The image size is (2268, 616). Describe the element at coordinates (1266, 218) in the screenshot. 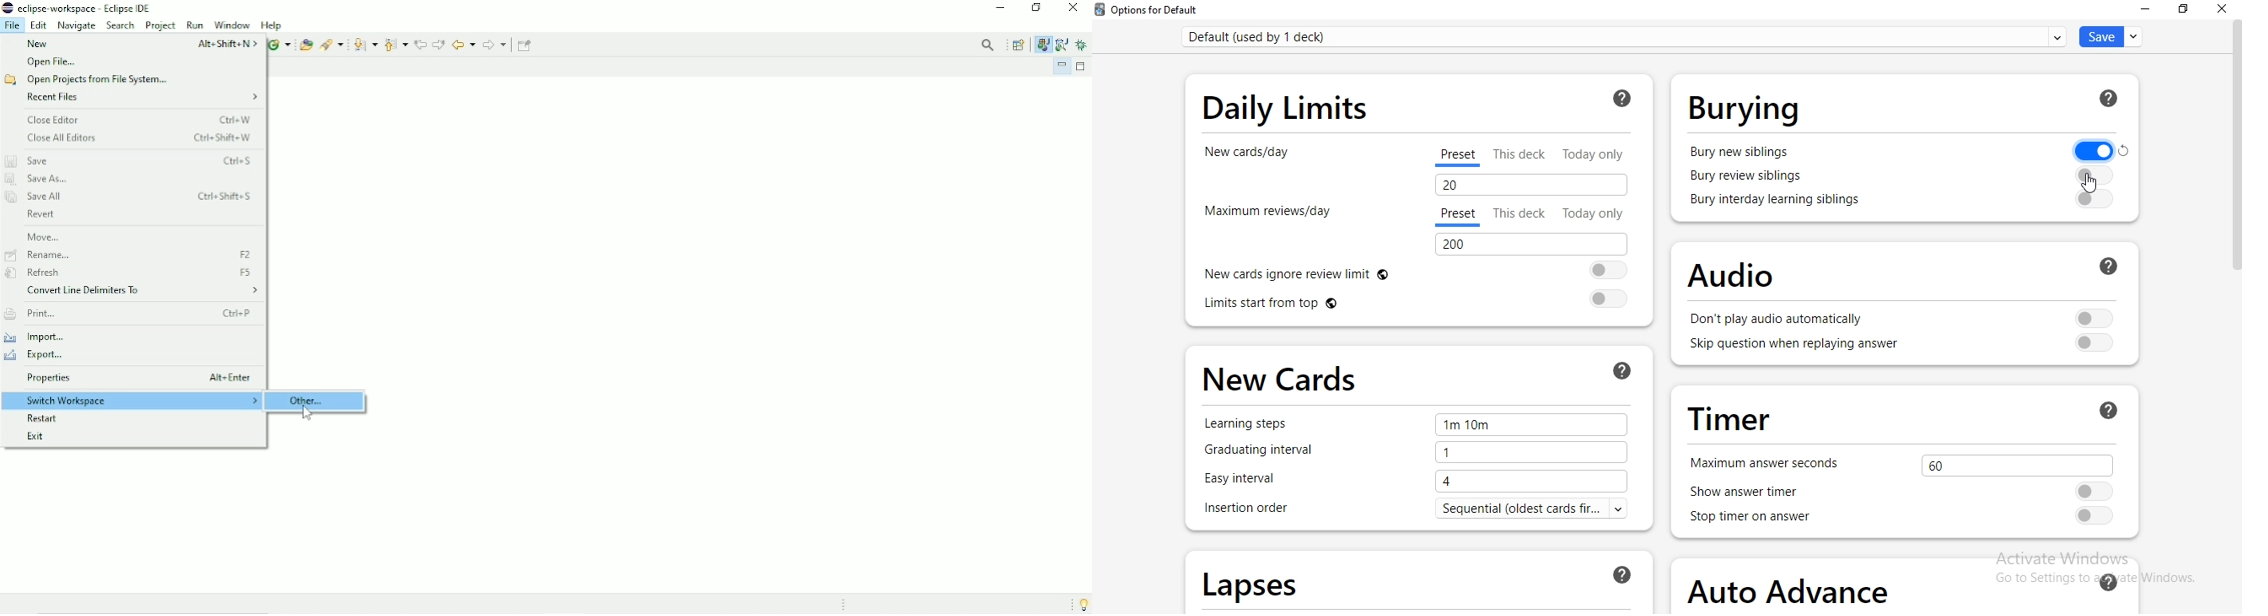

I see `maximum reviews/day` at that location.